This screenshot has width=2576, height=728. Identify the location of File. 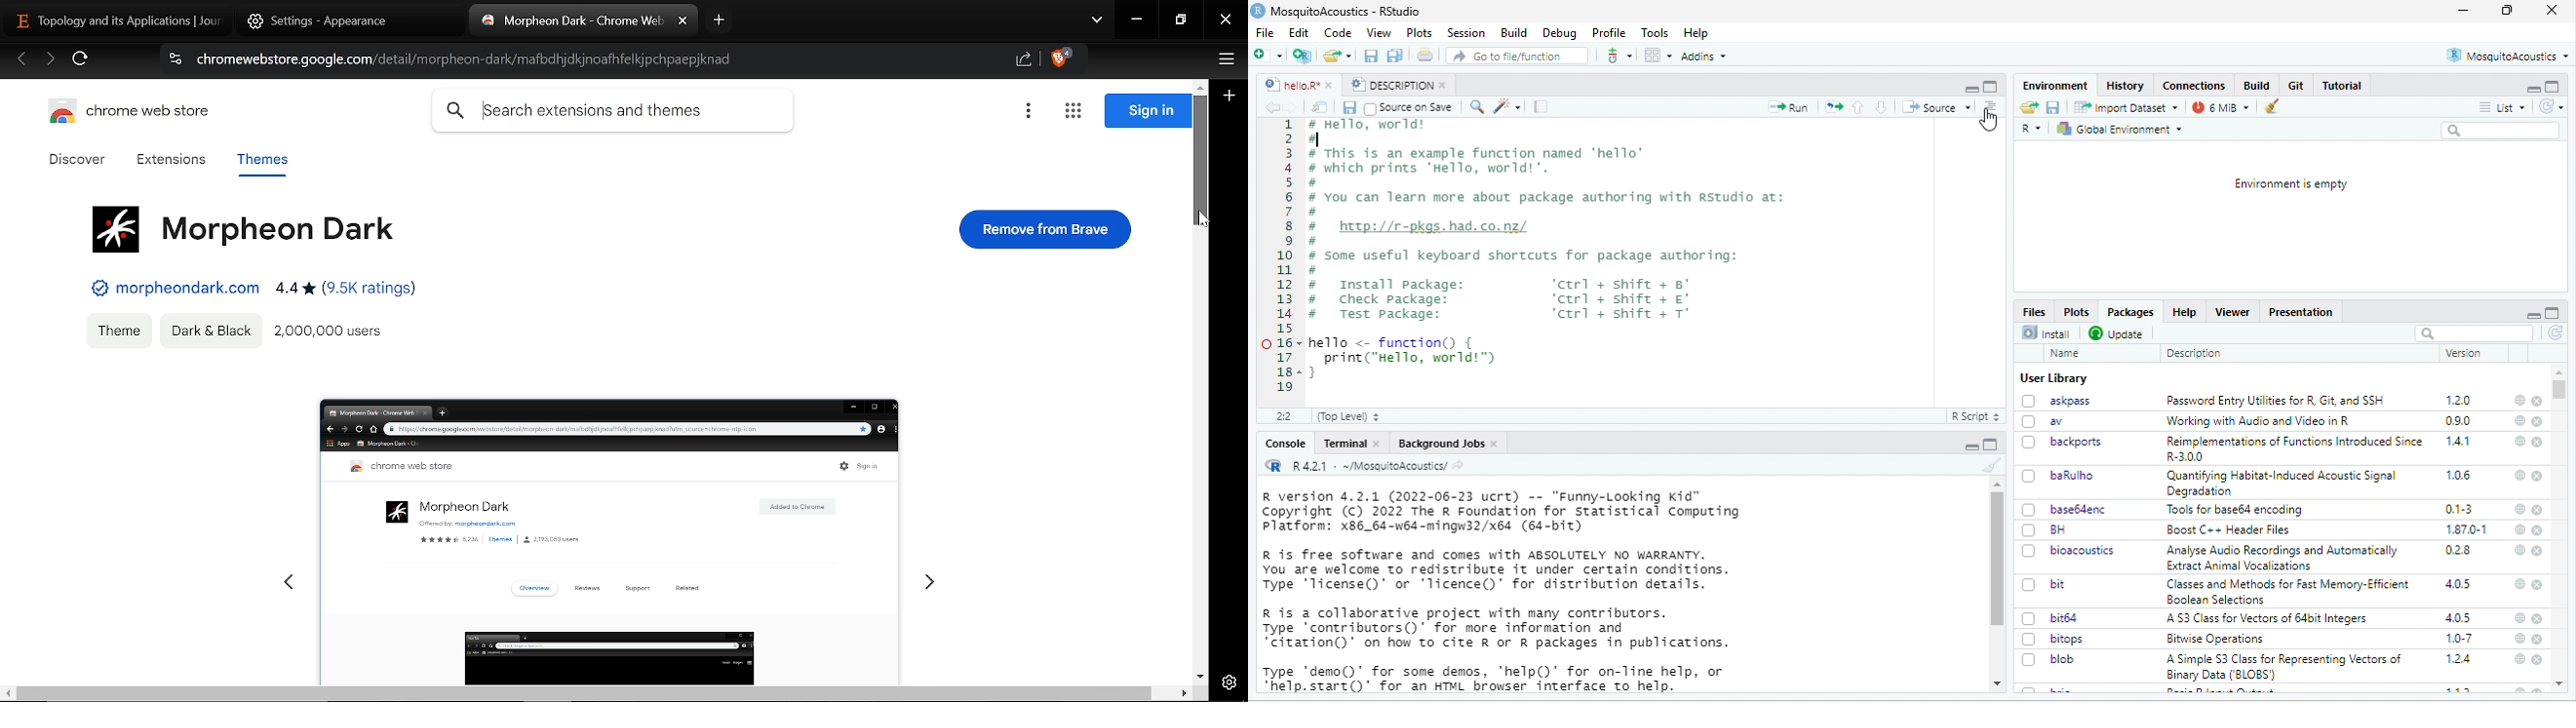
(1268, 32).